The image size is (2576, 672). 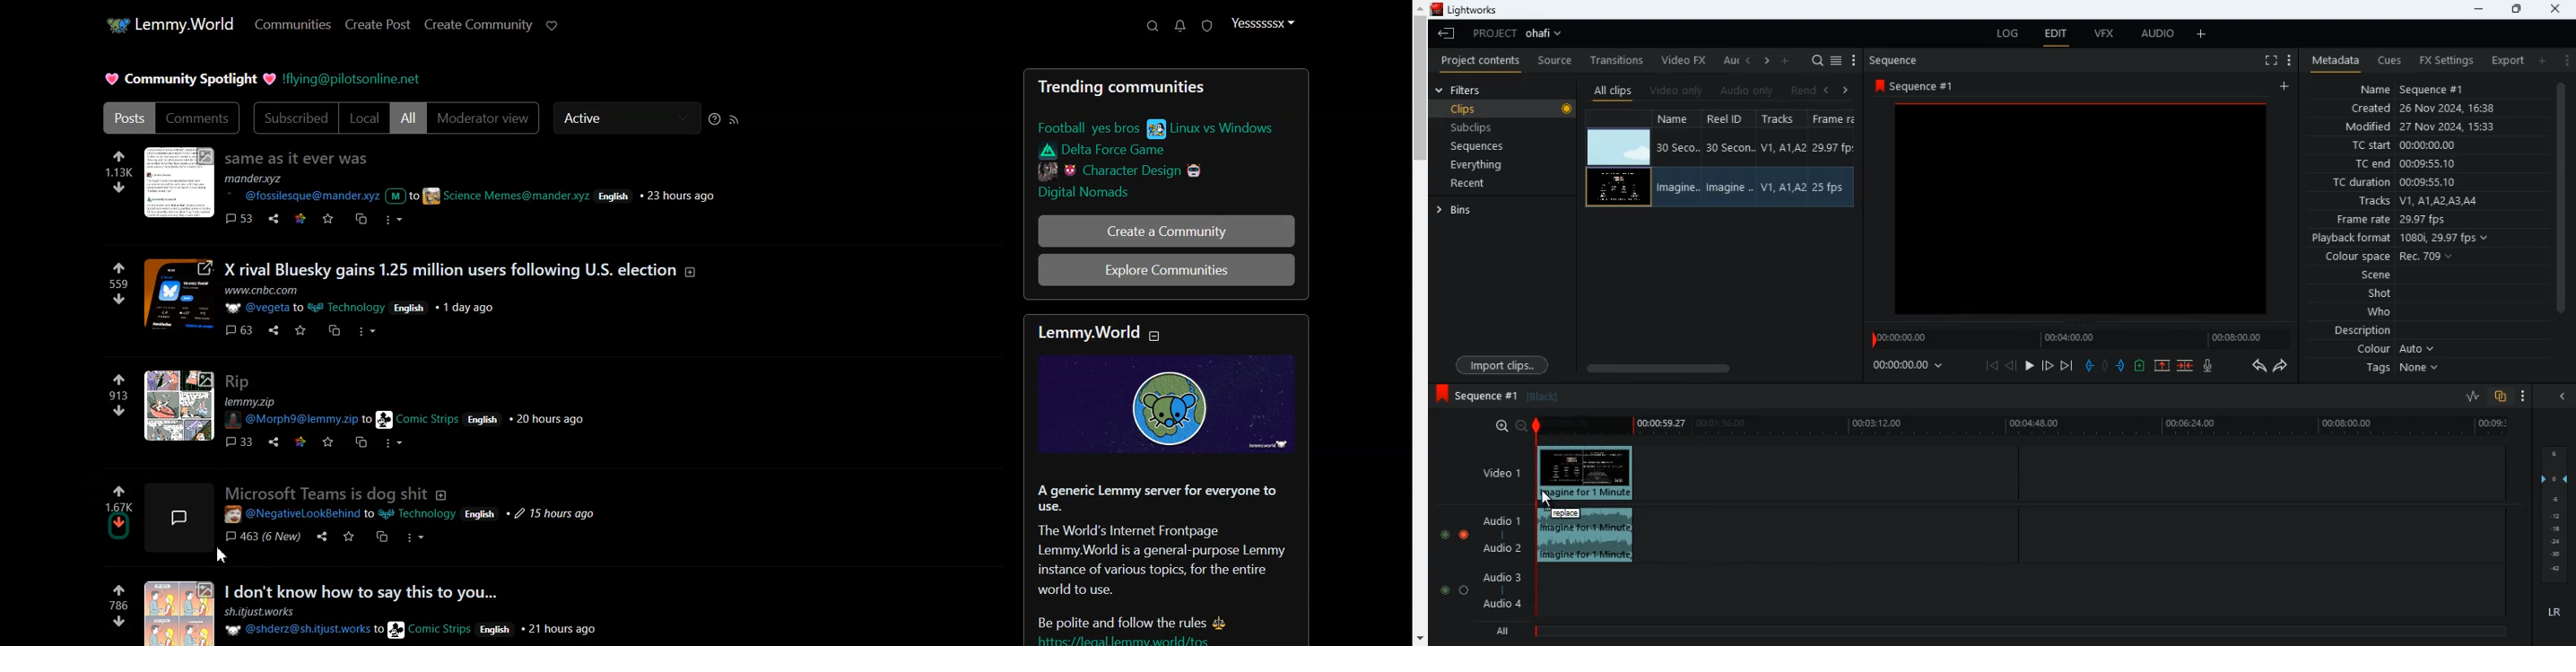 I want to click on pull, so click(x=2087, y=365).